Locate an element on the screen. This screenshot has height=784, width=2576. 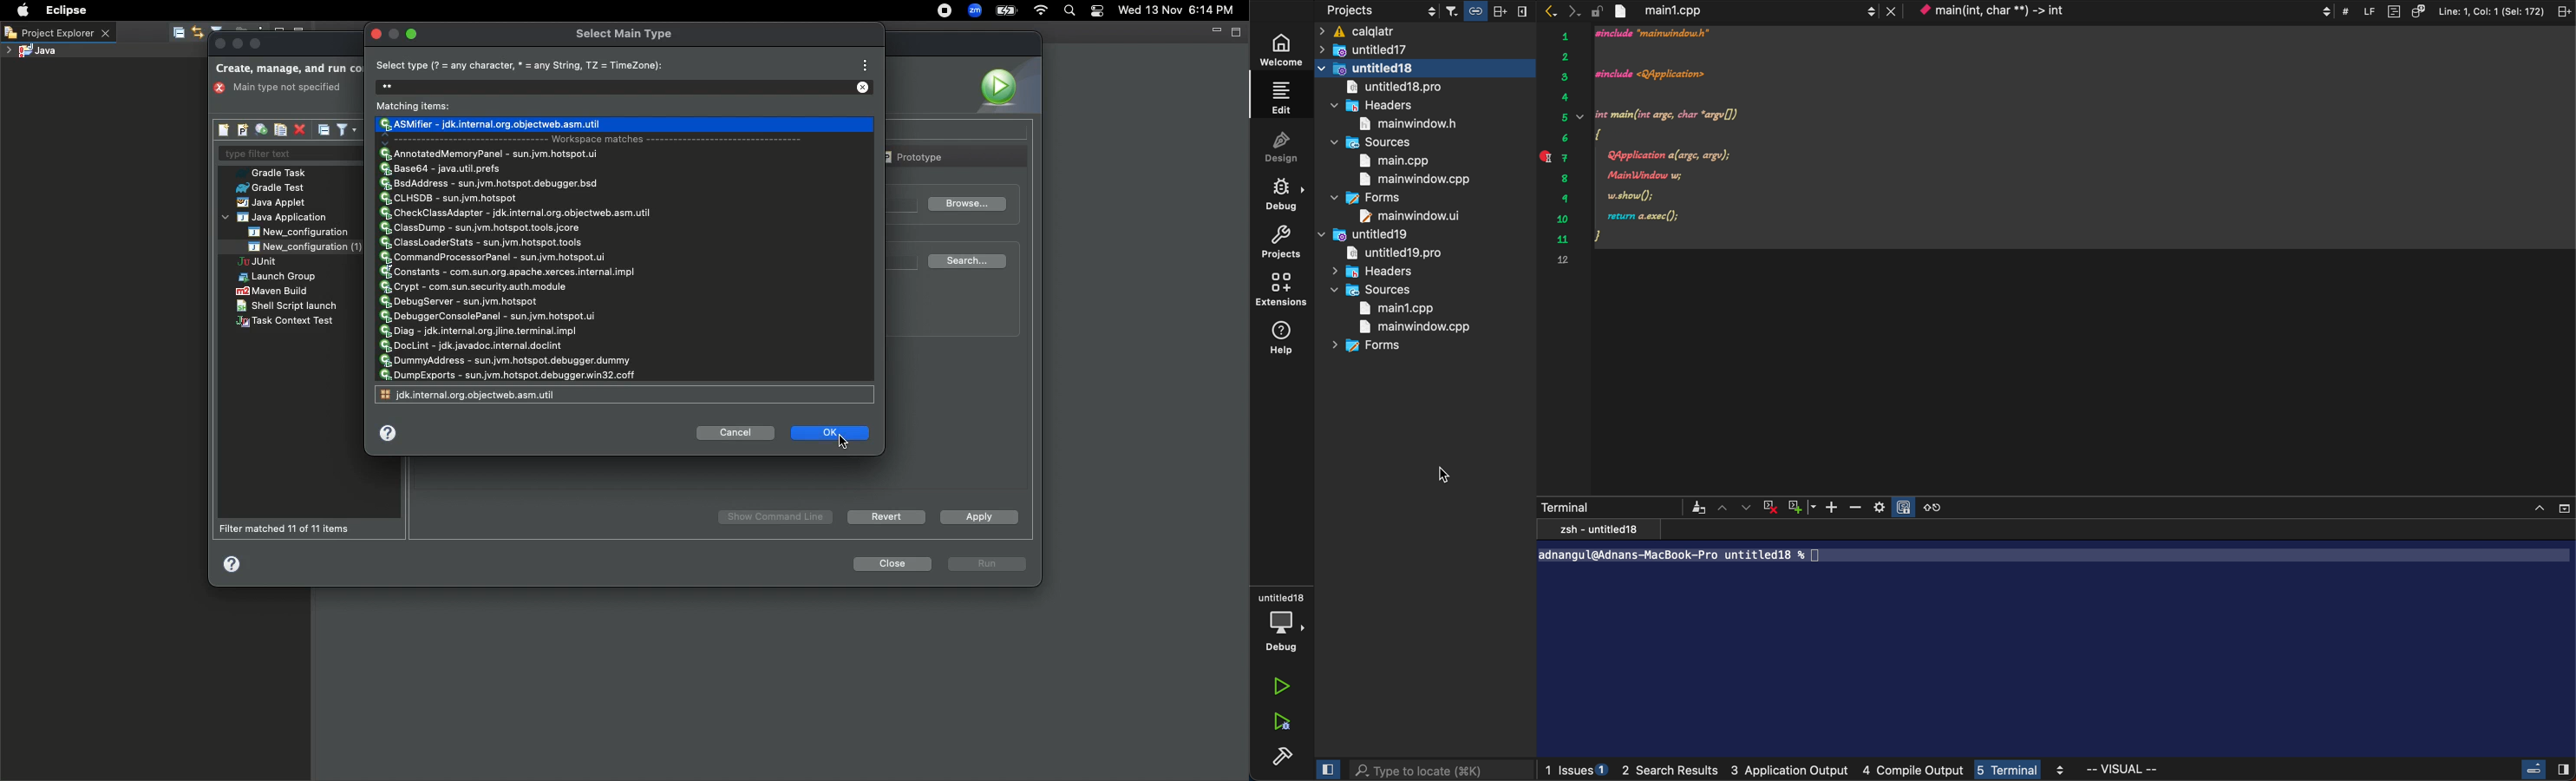
main window .cpp is located at coordinates (1414, 328).